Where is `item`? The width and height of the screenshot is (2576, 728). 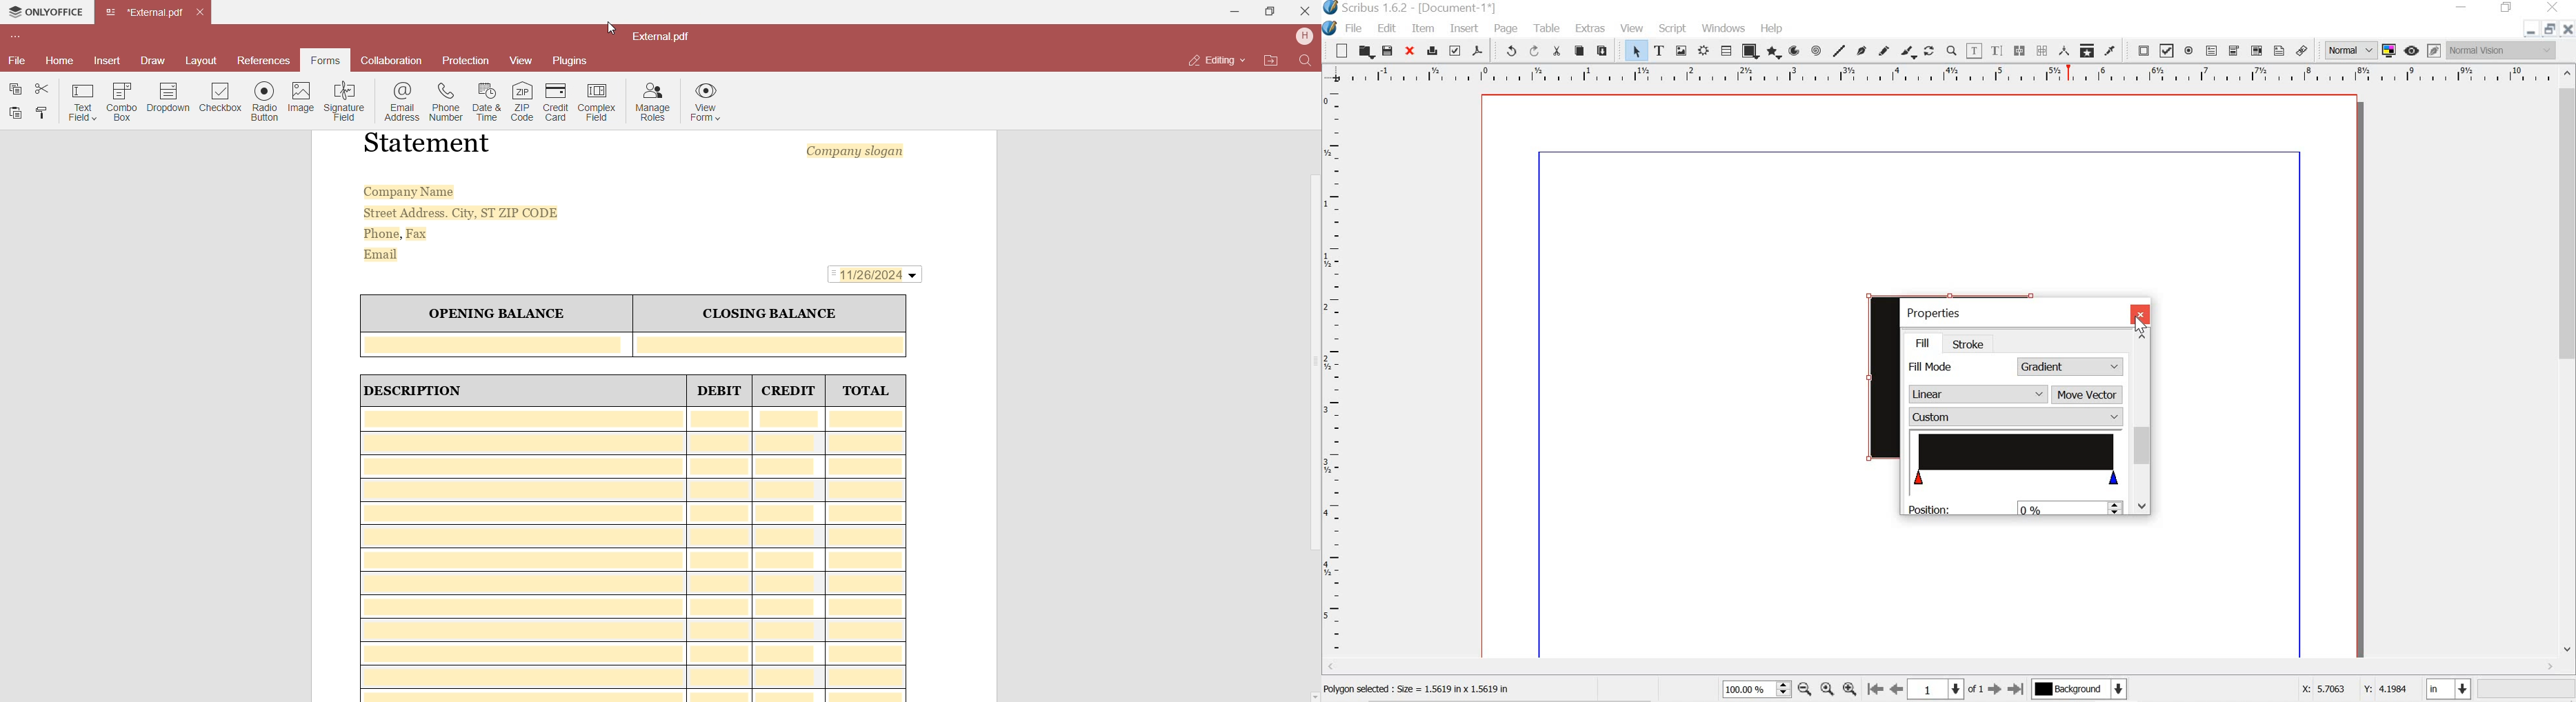
item is located at coordinates (1423, 28).